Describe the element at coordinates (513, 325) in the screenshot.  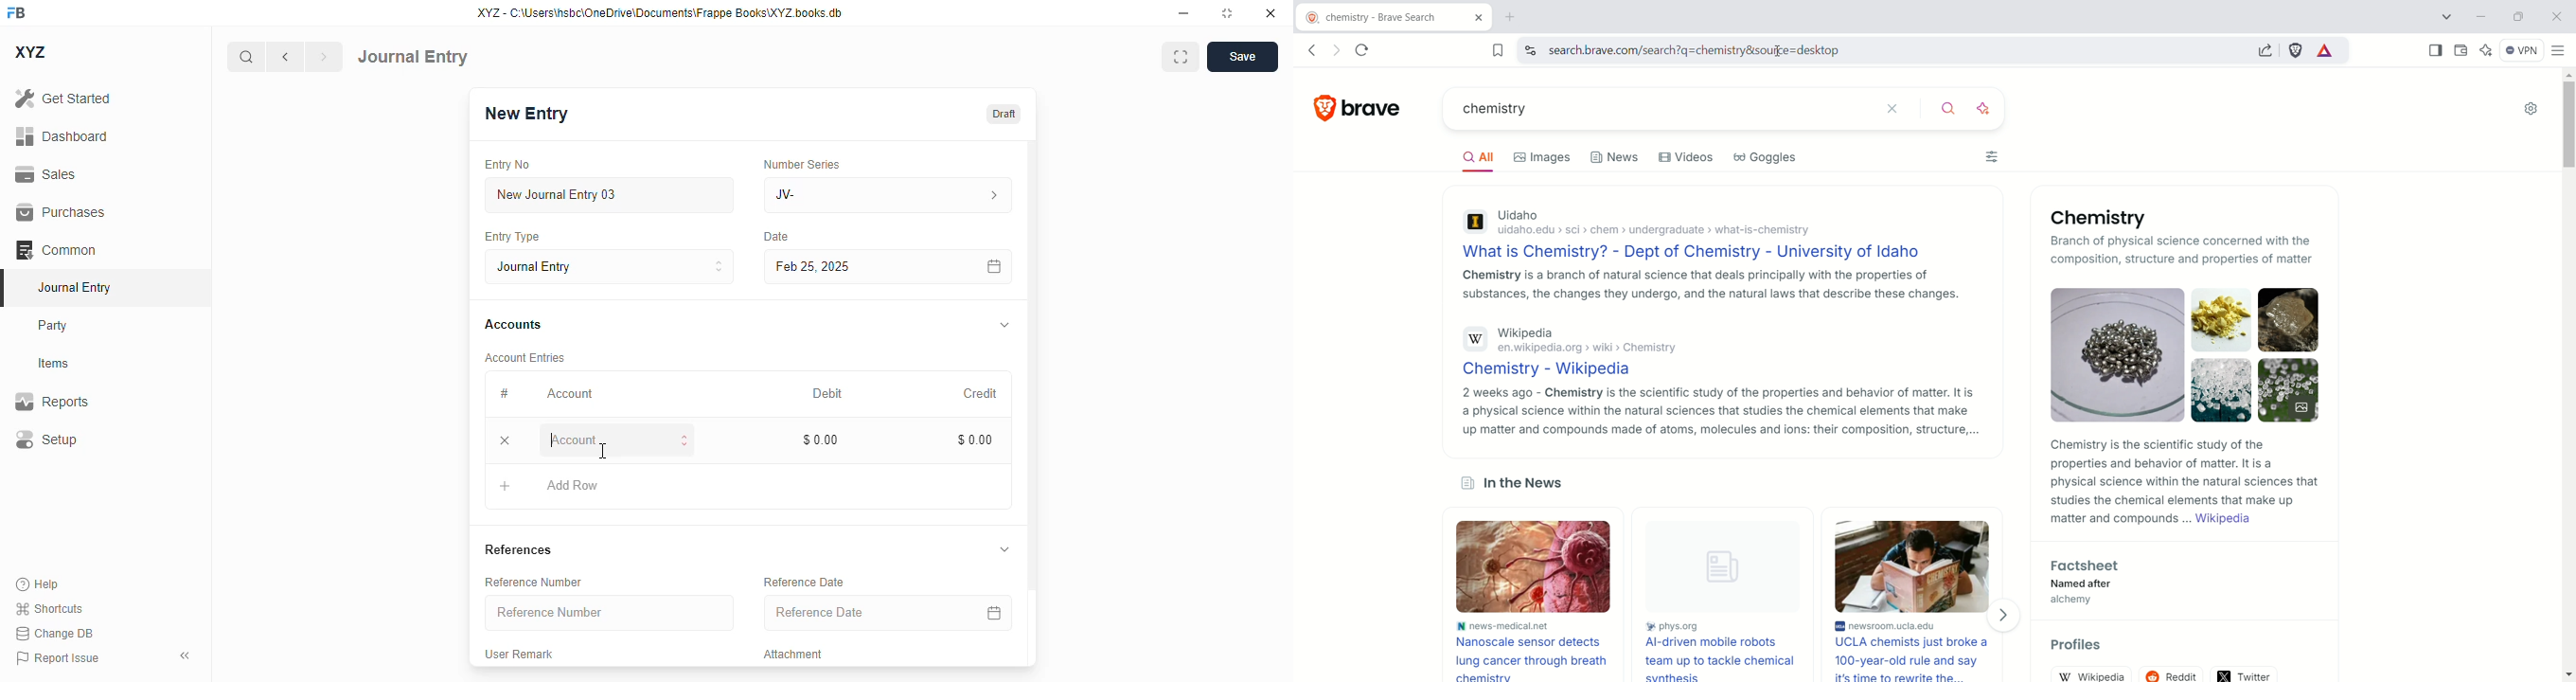
I see `accounts` at that location.